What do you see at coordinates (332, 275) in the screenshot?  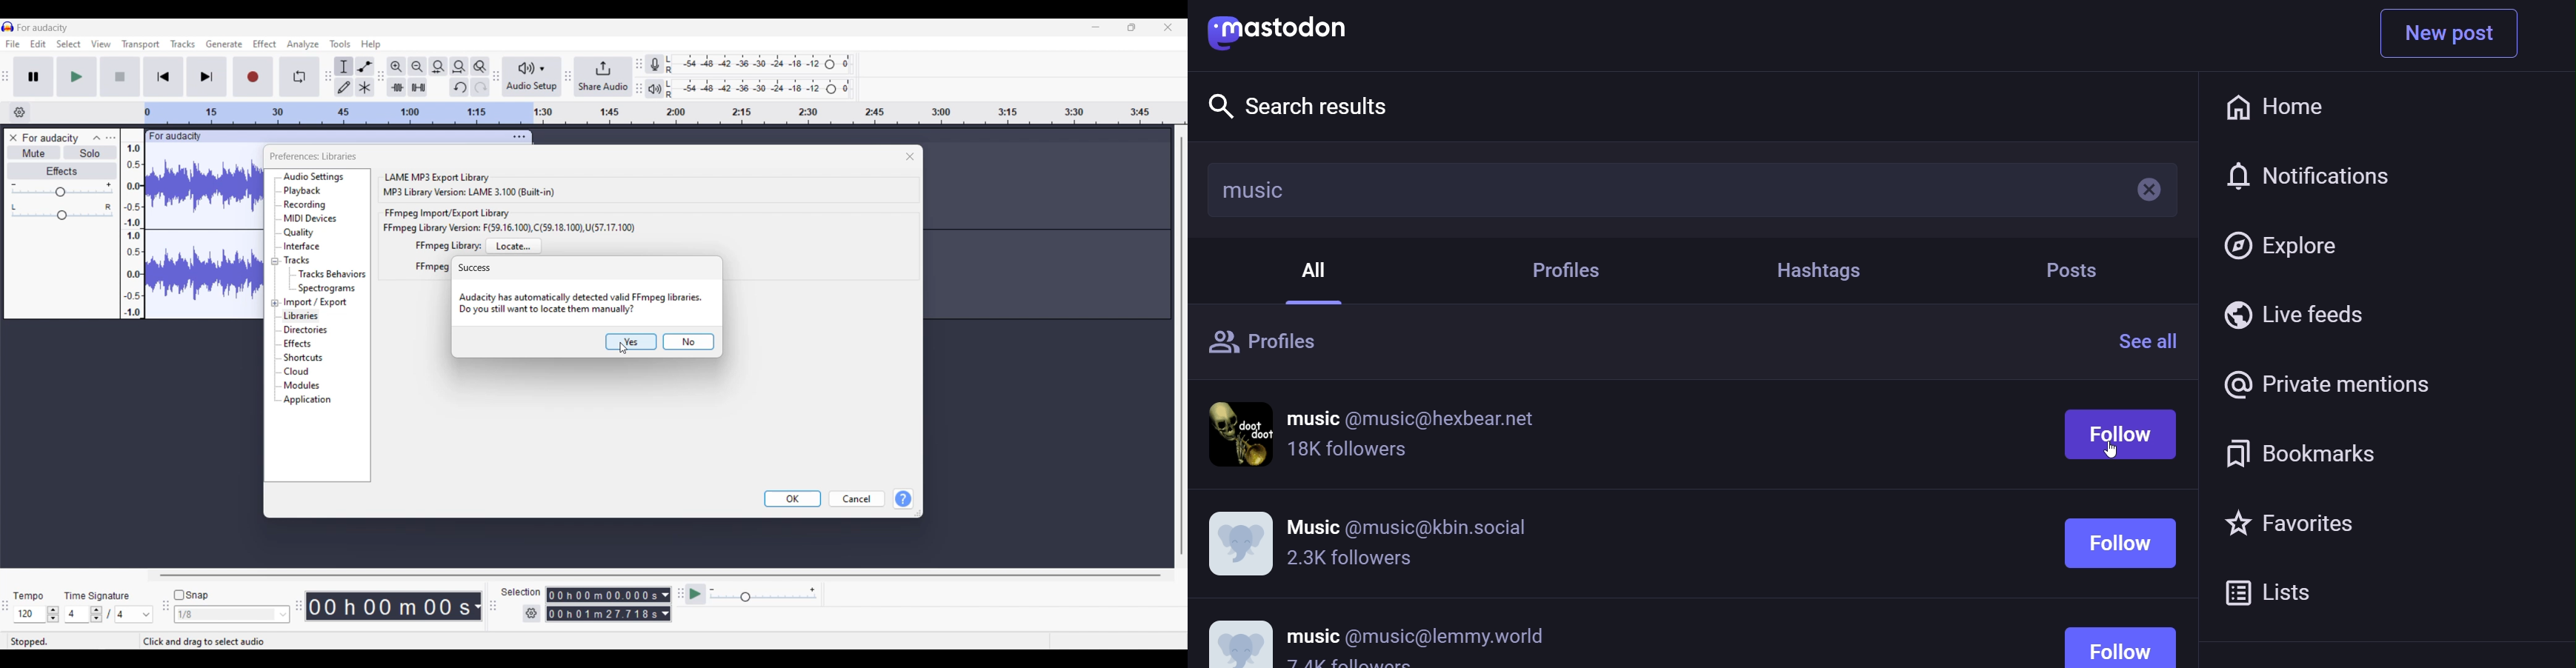 I see `Tracks behaviours ` at bounding box center [332, 275].